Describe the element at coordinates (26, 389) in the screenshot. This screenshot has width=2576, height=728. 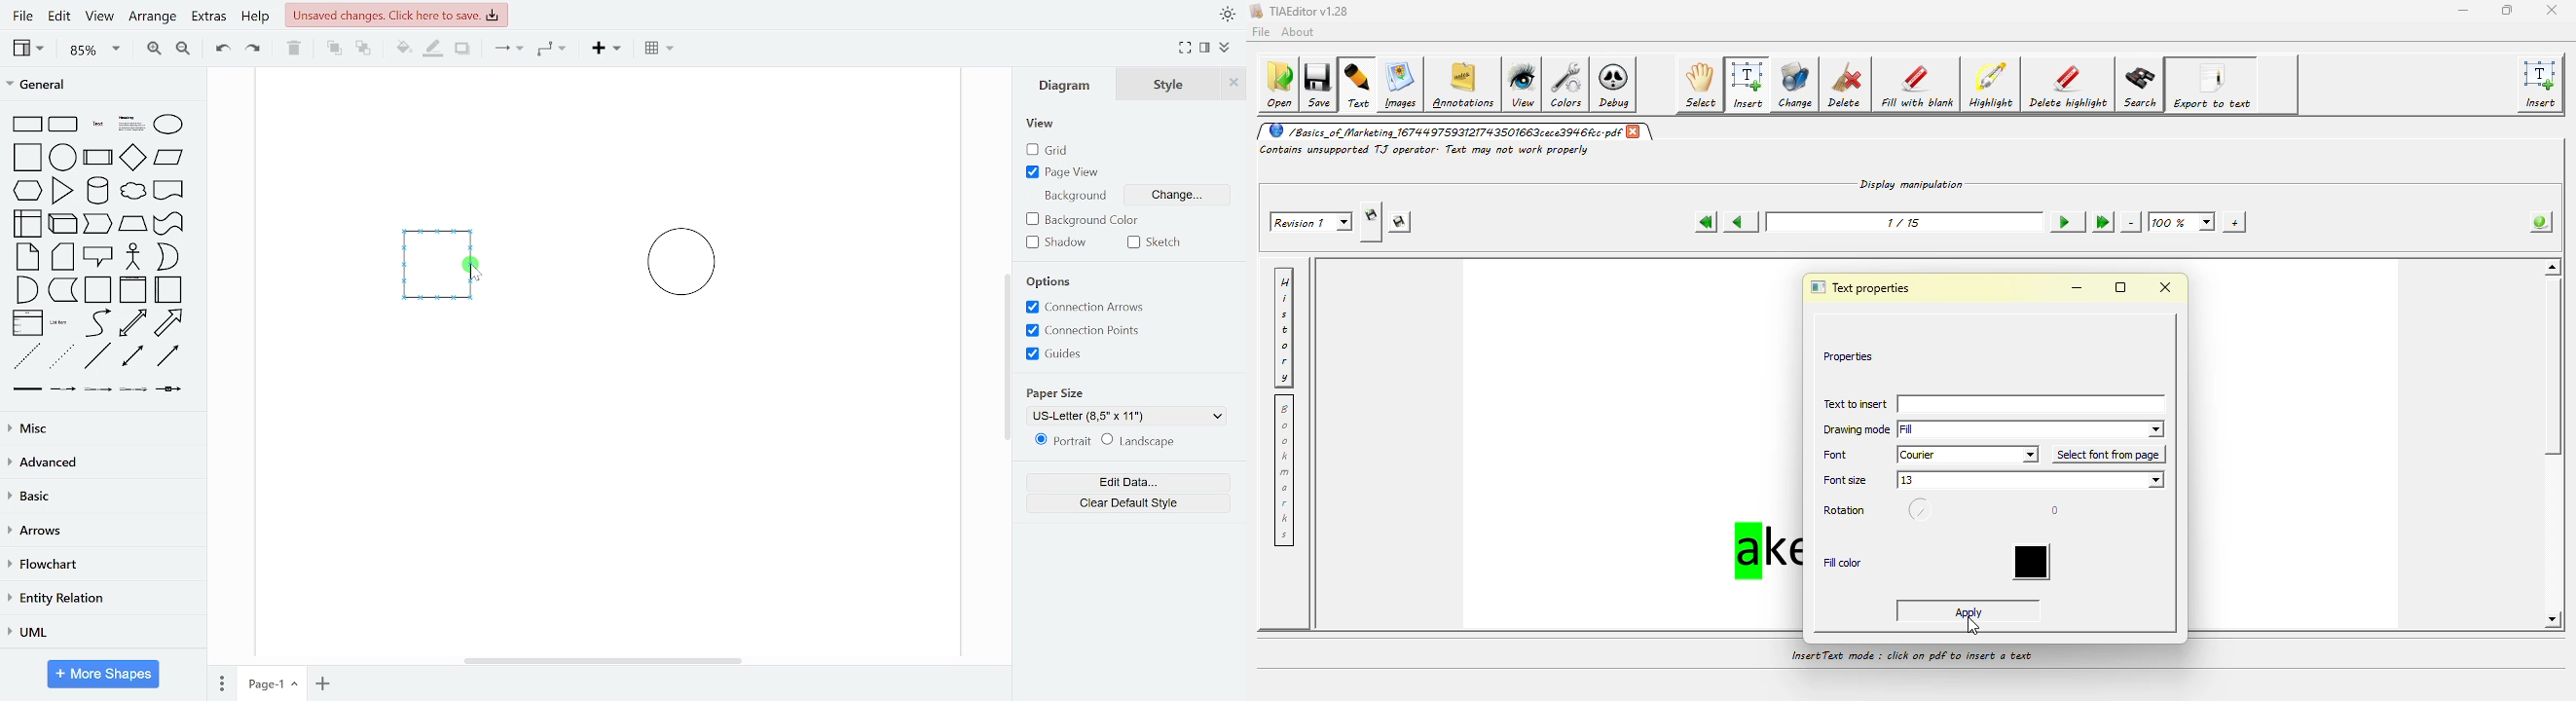
I see `link` at that location.